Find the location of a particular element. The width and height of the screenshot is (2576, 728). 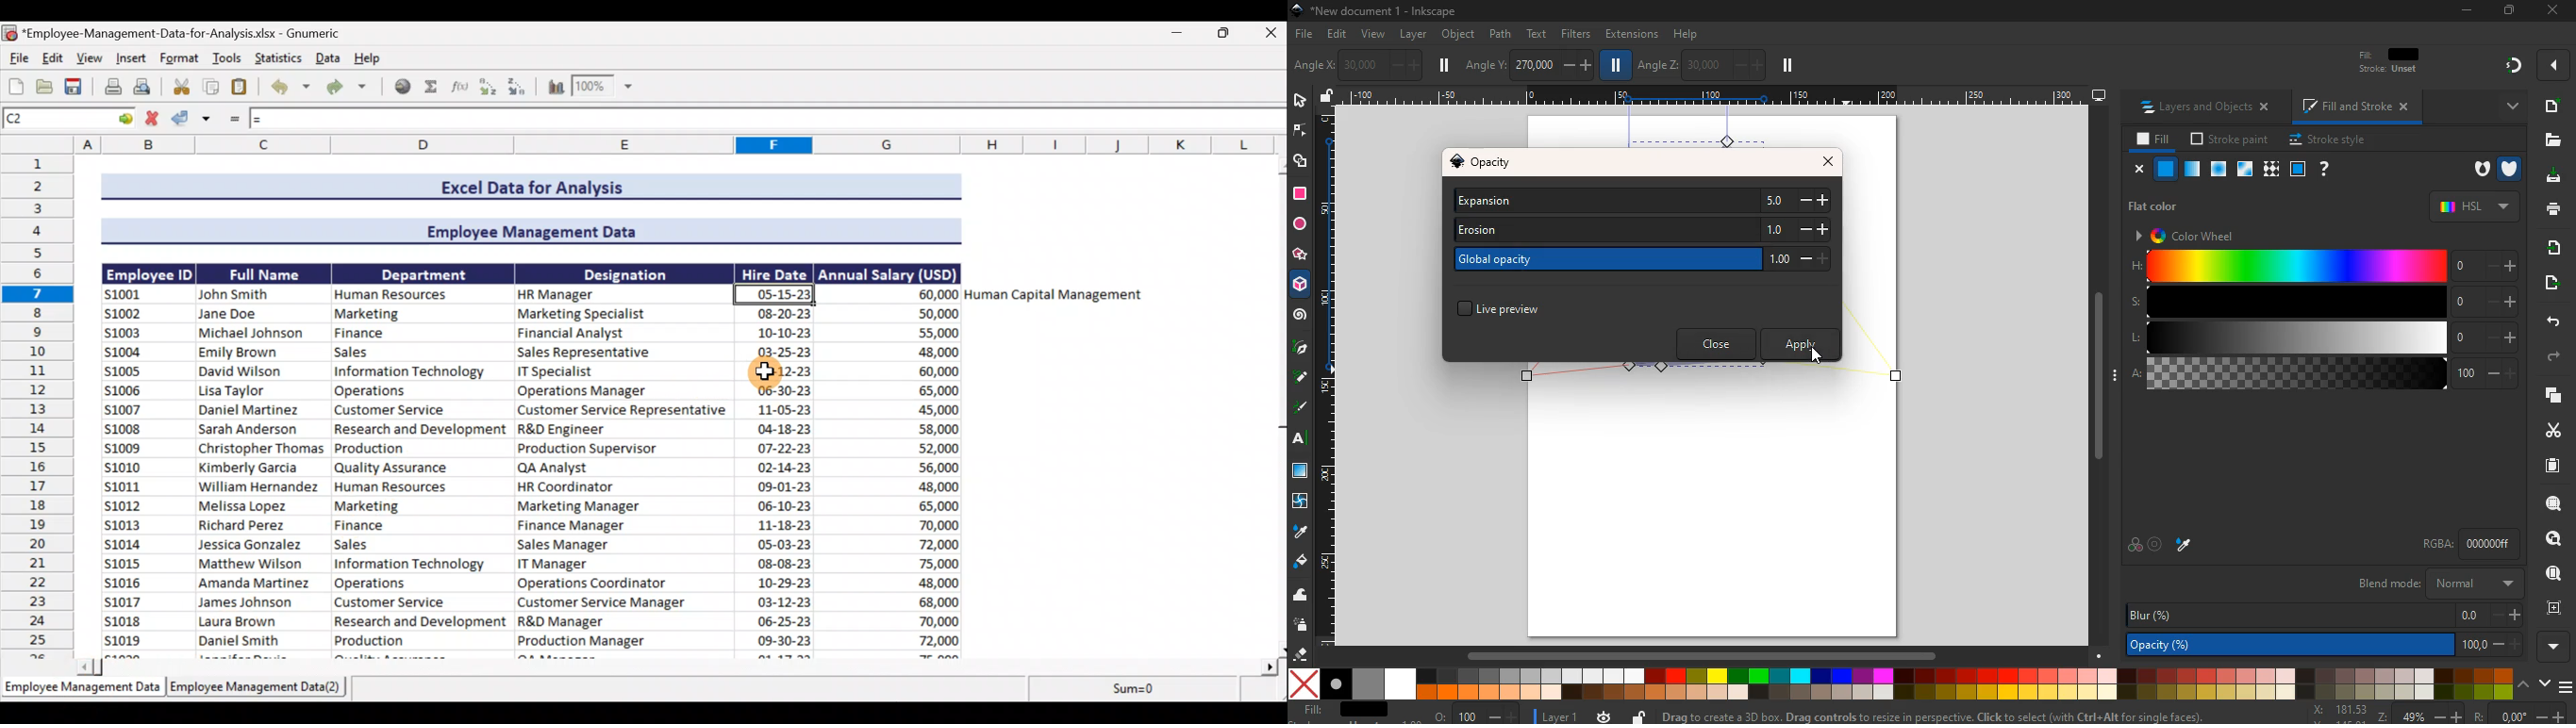

View is located at coordinates (92, 60).